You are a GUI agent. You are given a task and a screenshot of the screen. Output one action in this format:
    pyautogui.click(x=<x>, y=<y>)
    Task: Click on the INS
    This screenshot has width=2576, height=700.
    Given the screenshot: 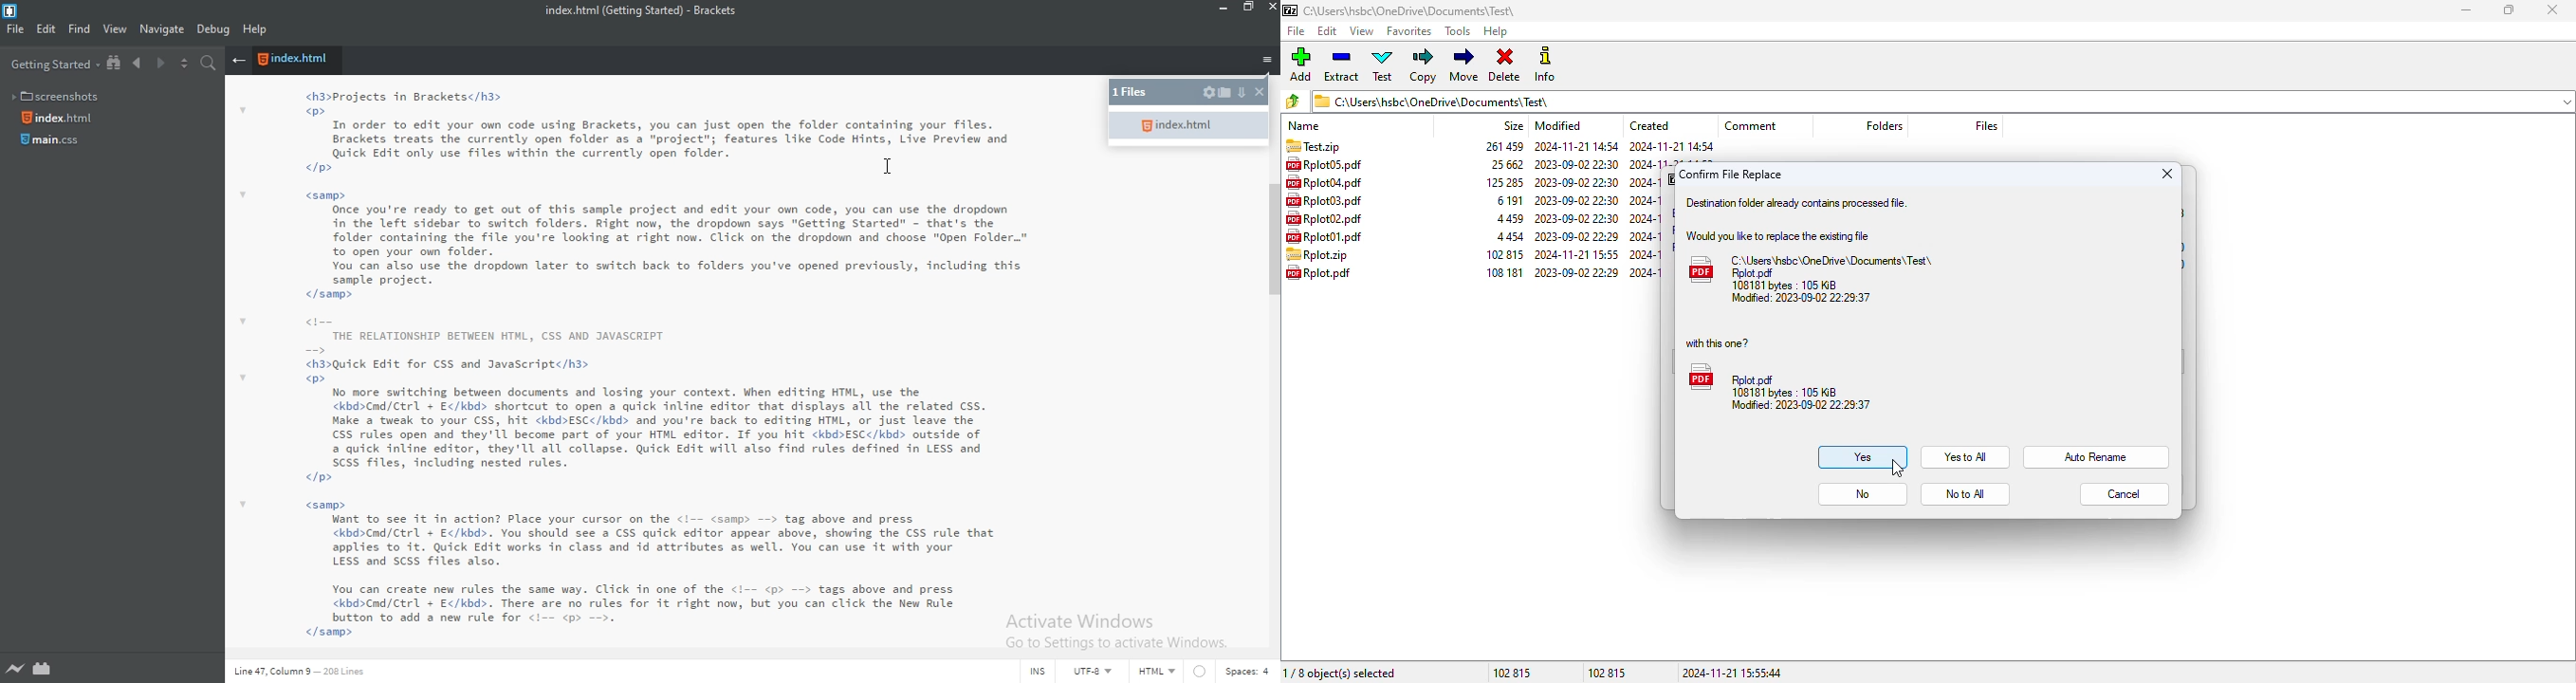 What is the action you would take?
    pyautogui.click(x=1036, y=673)
    